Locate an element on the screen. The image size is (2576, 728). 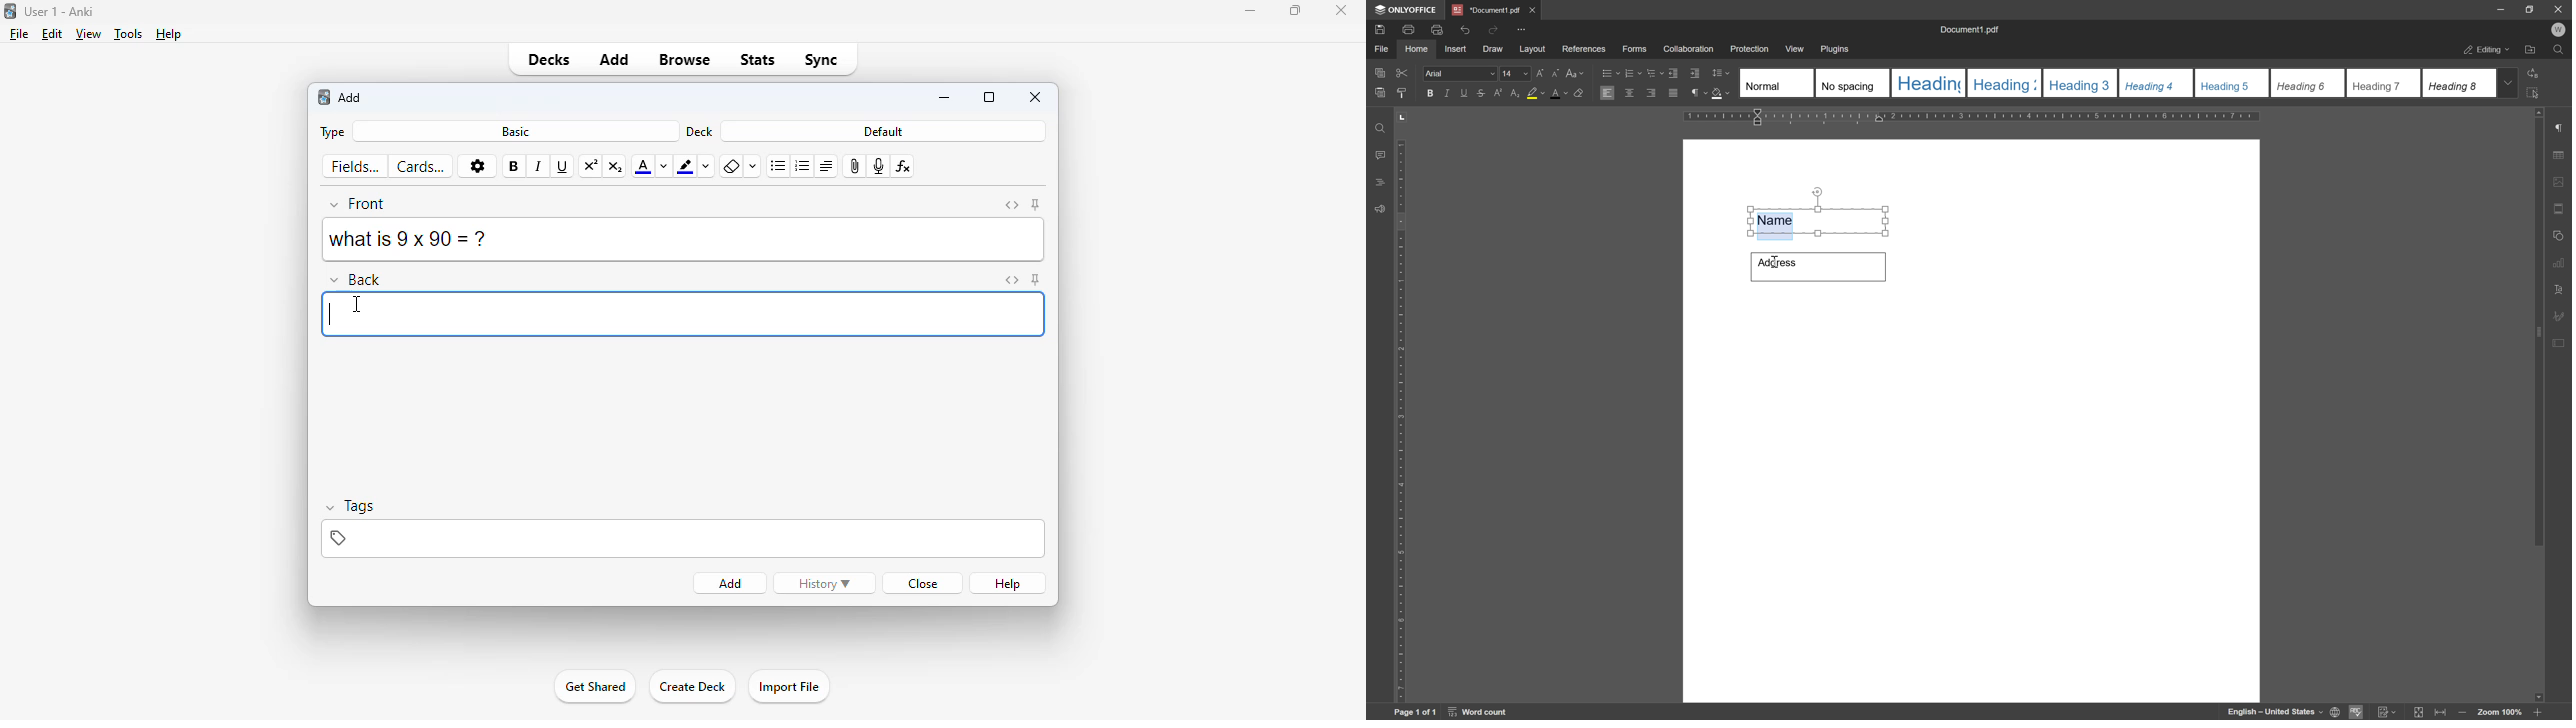
find is located at coordinates (1378, 125).